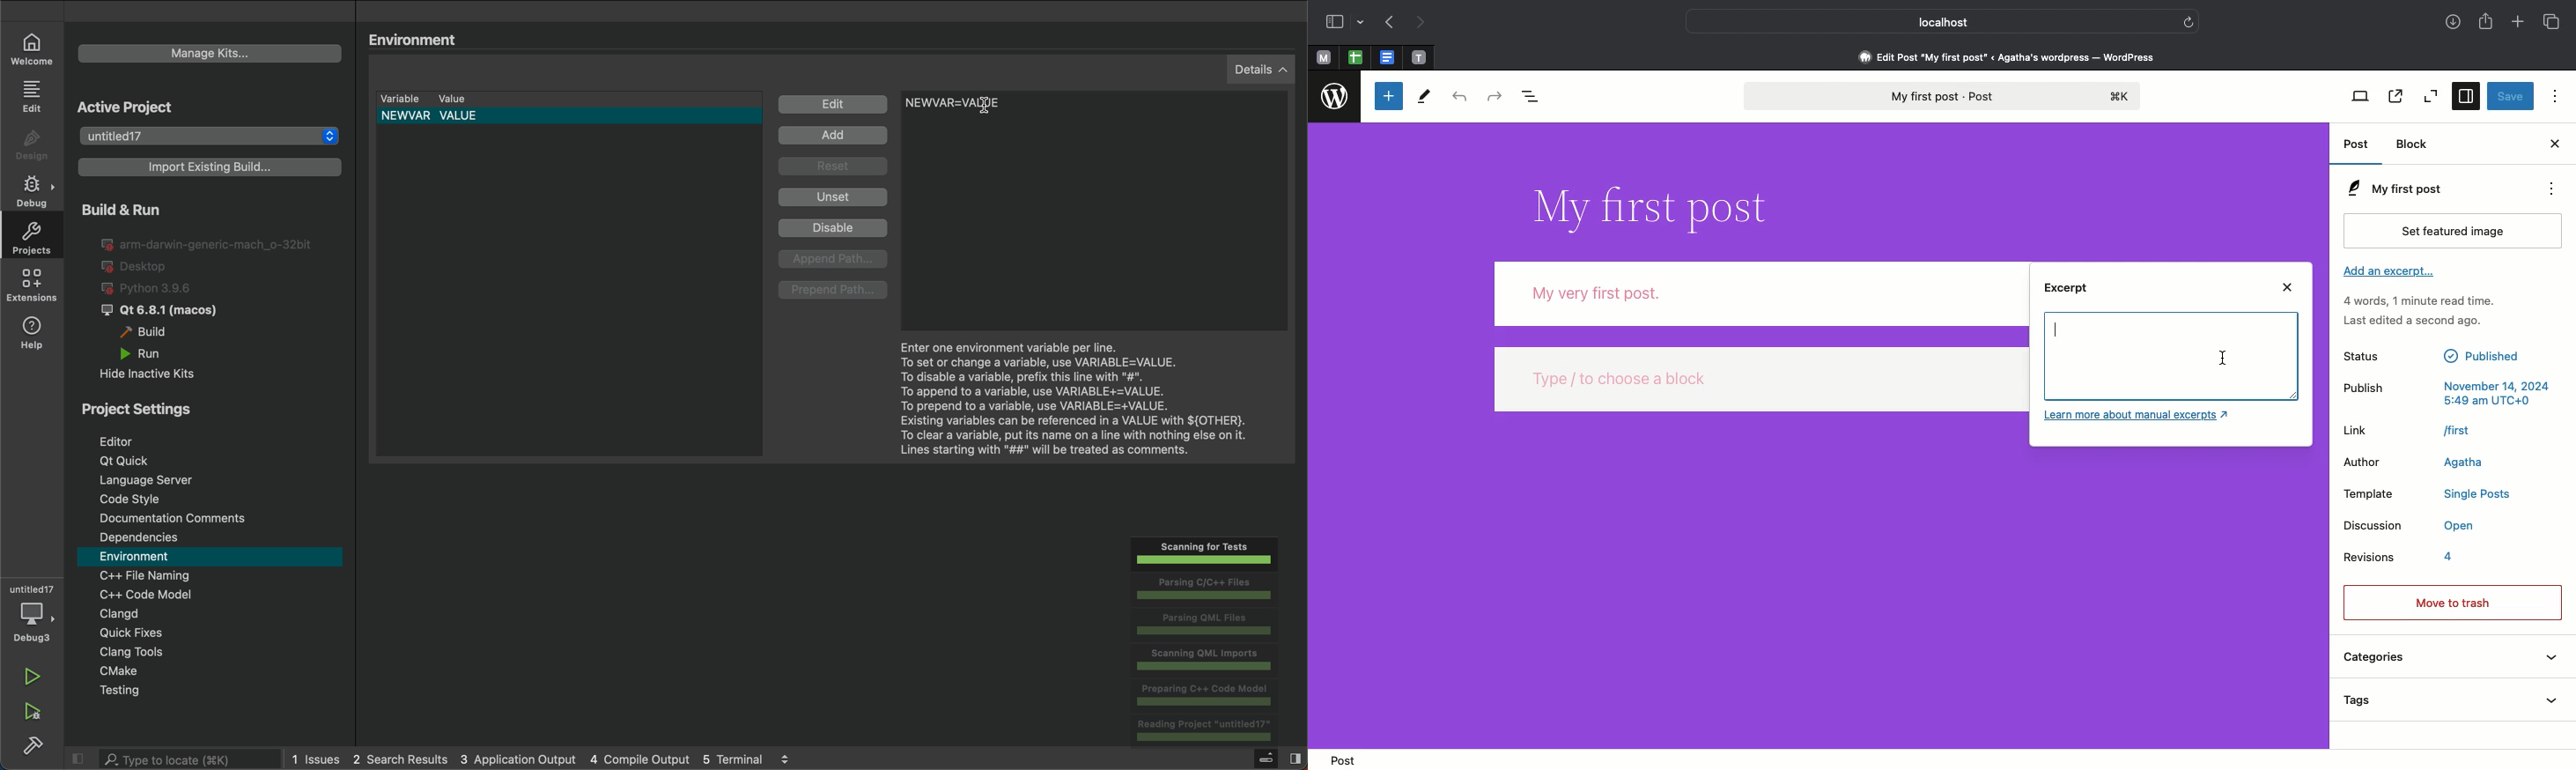  Describe the element at coordinates (1930, 22) in the screenshot. I see `Localhost` at that location.